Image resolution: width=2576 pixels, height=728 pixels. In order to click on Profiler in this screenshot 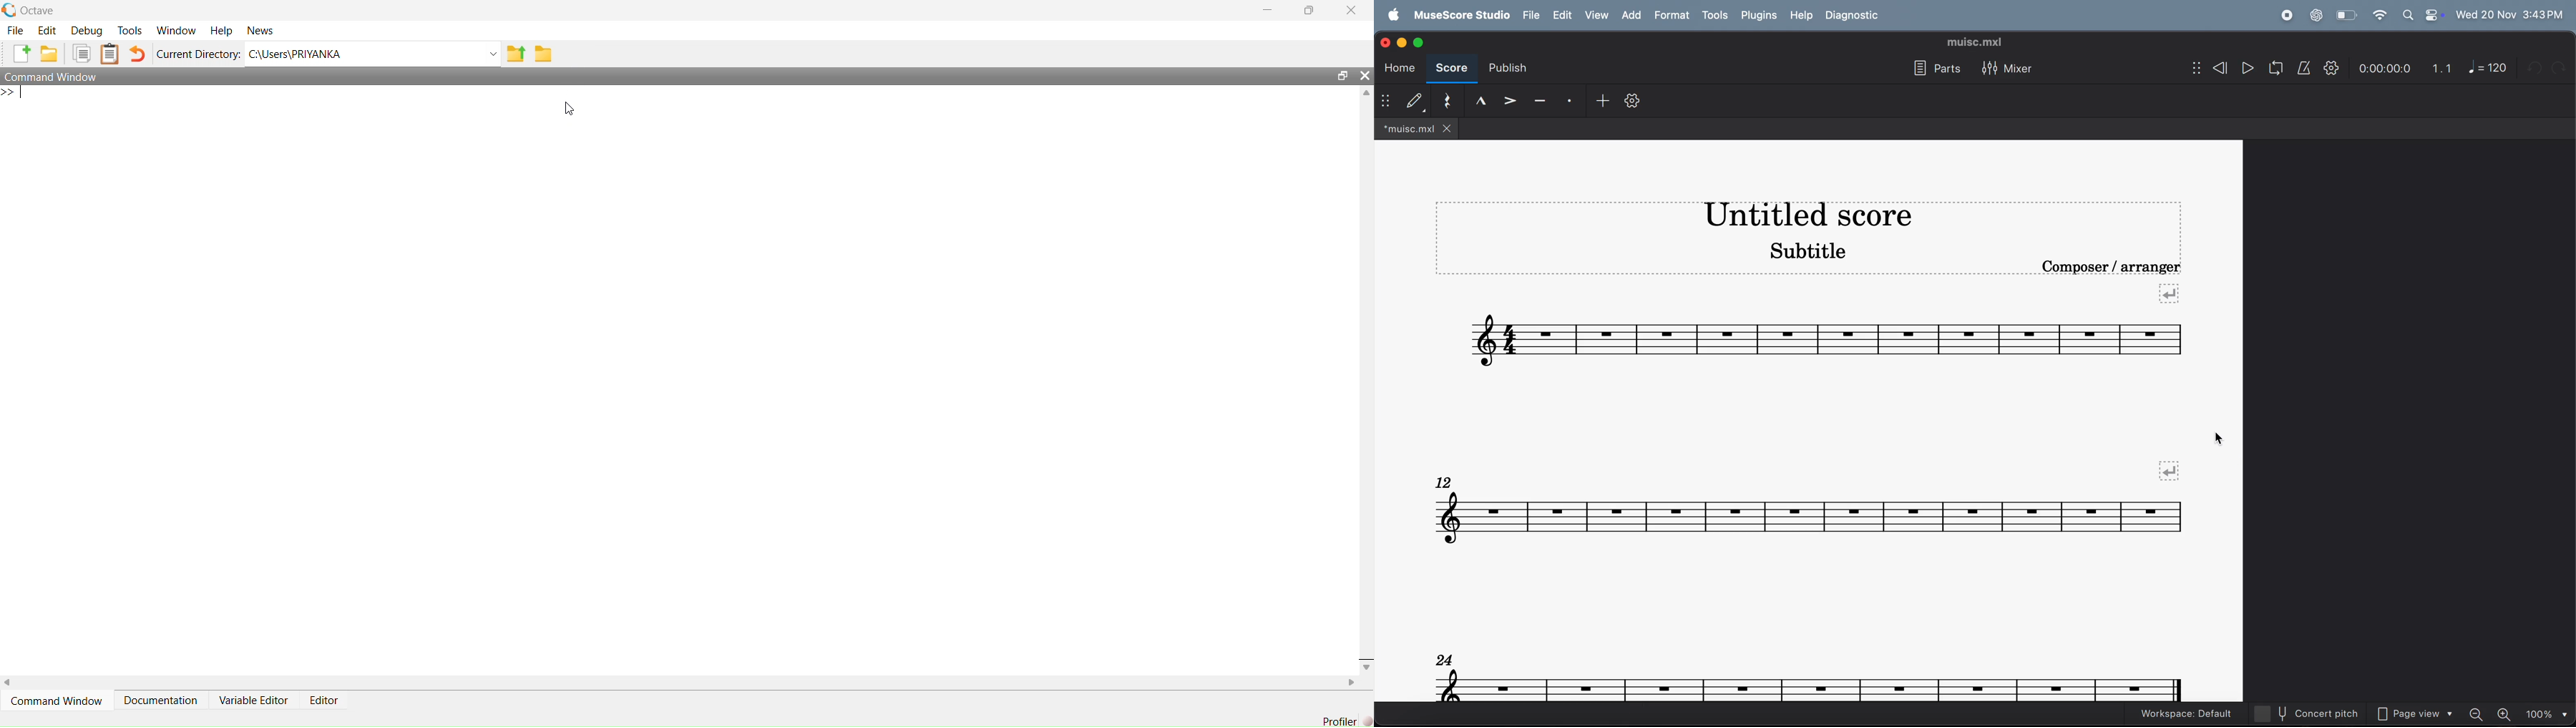, I will do `click(1339, 716)`.